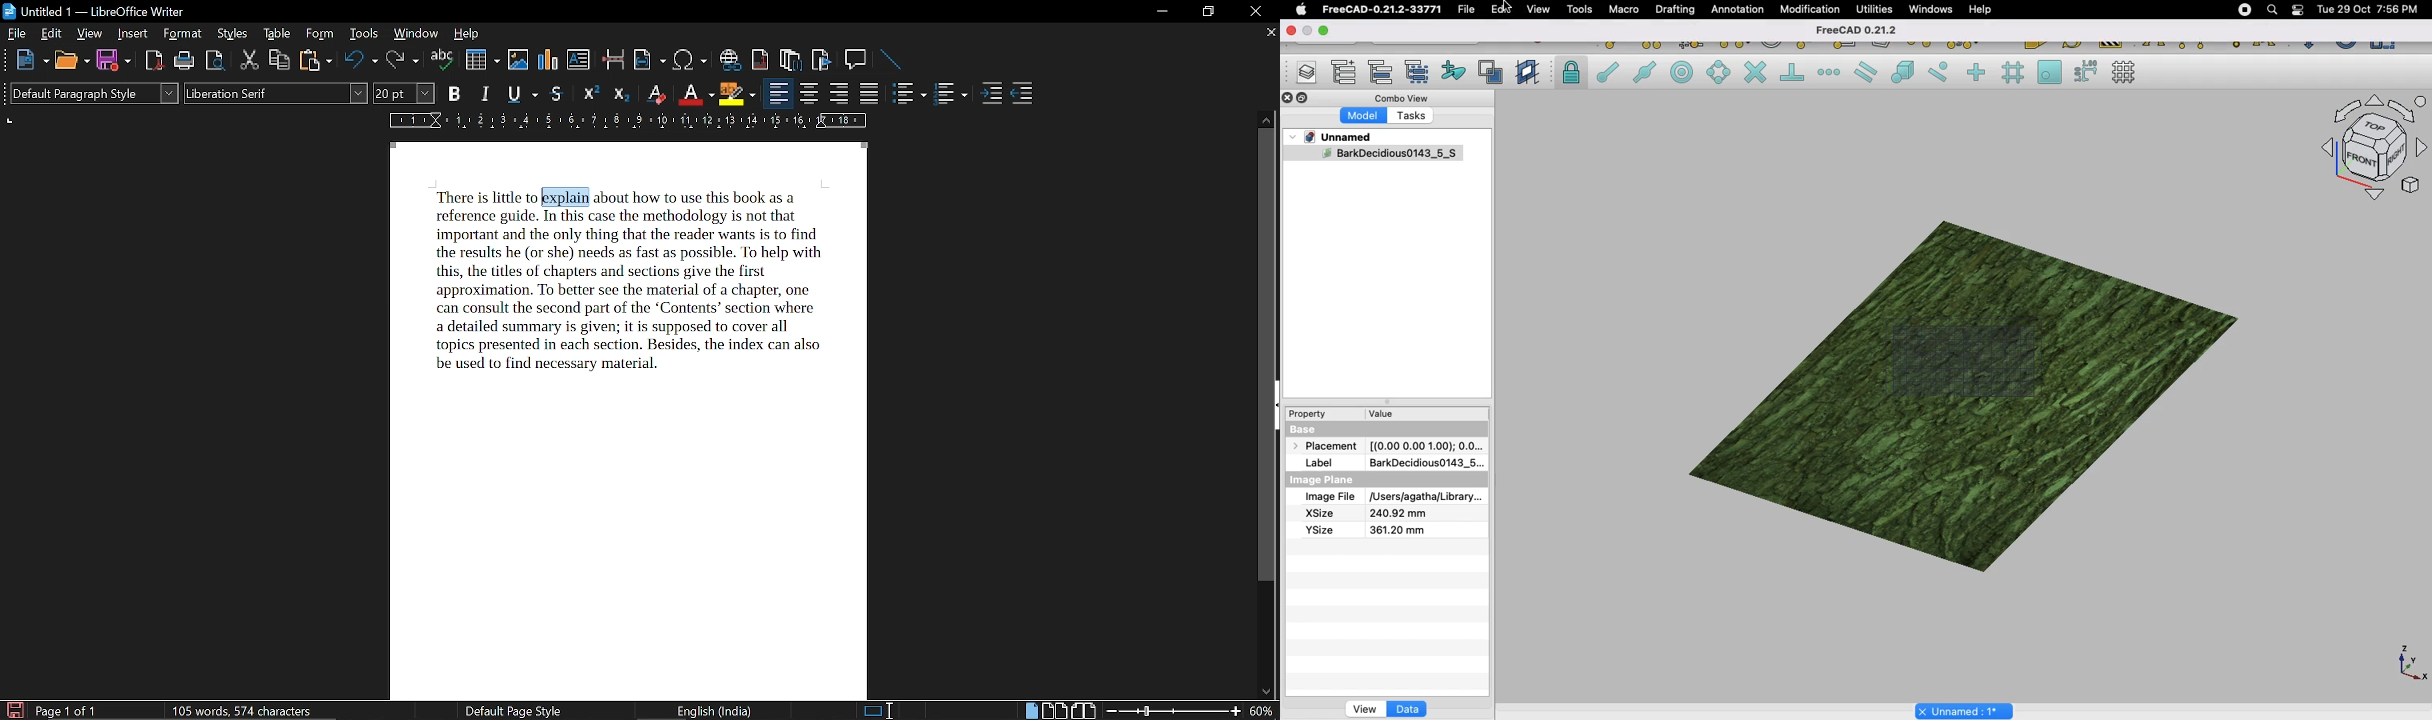 The height and width of the screenshot is (728, 2436). What do you see at coordinates (656, 96) in the screenshot?
I see `eraser` at bounding box center [656, 96].